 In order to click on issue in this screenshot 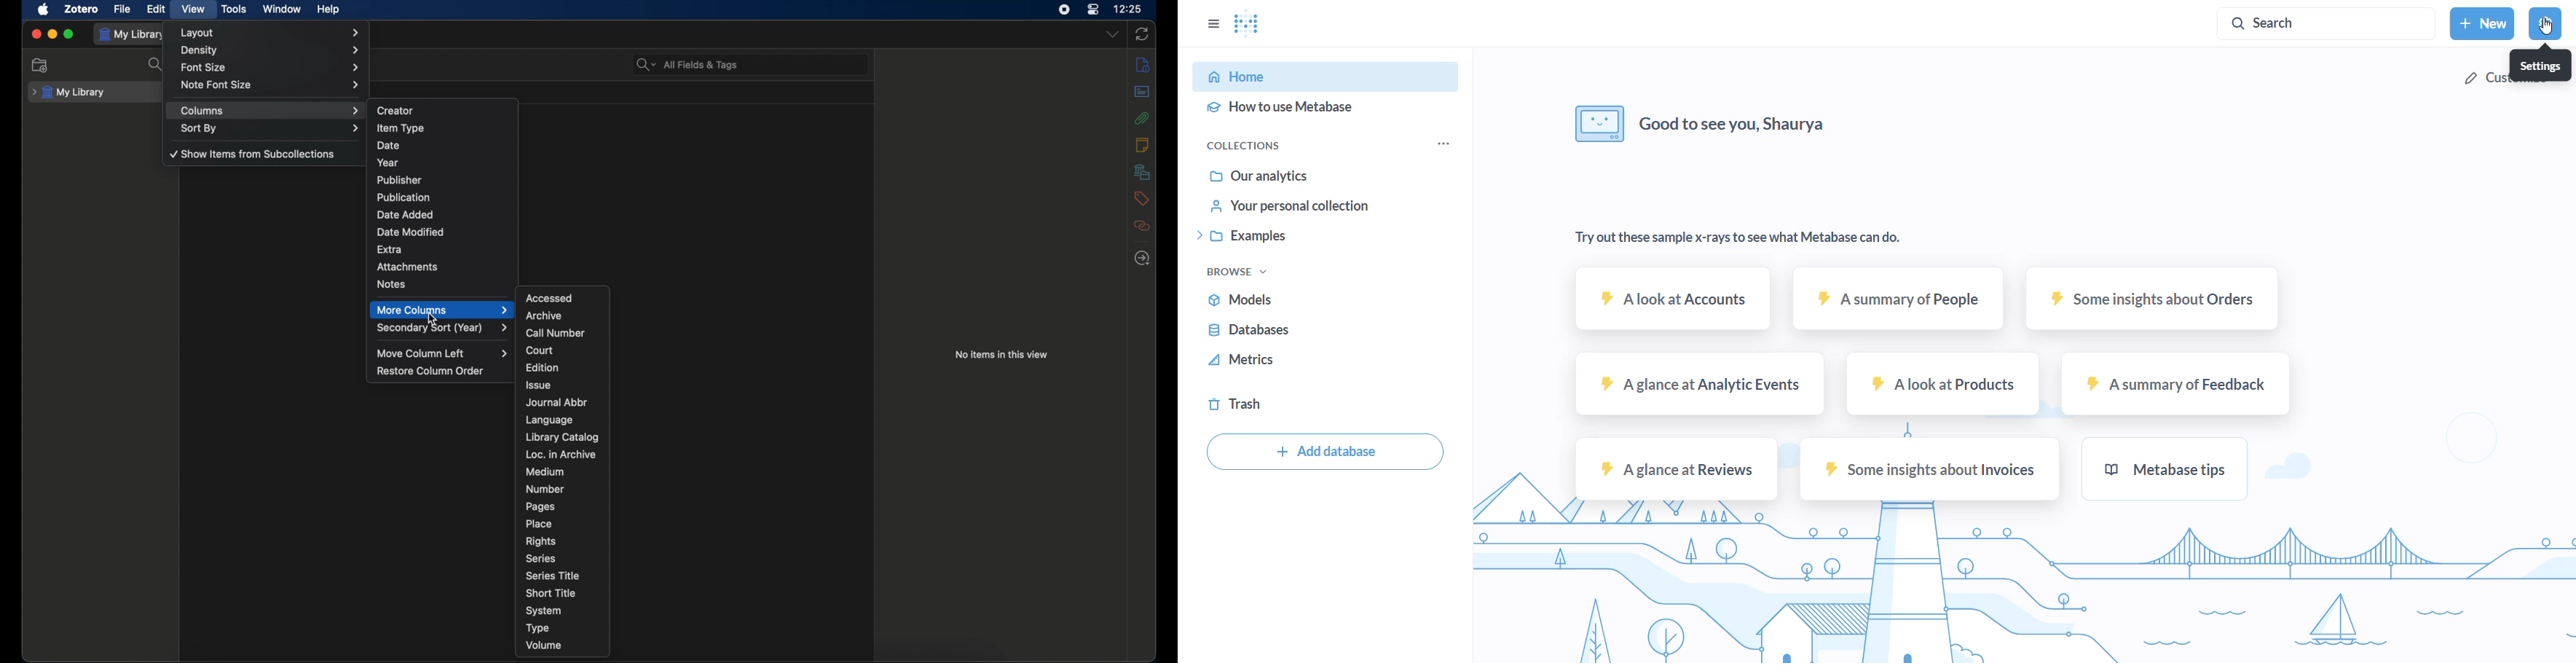, I will do `click(539, 385)`.